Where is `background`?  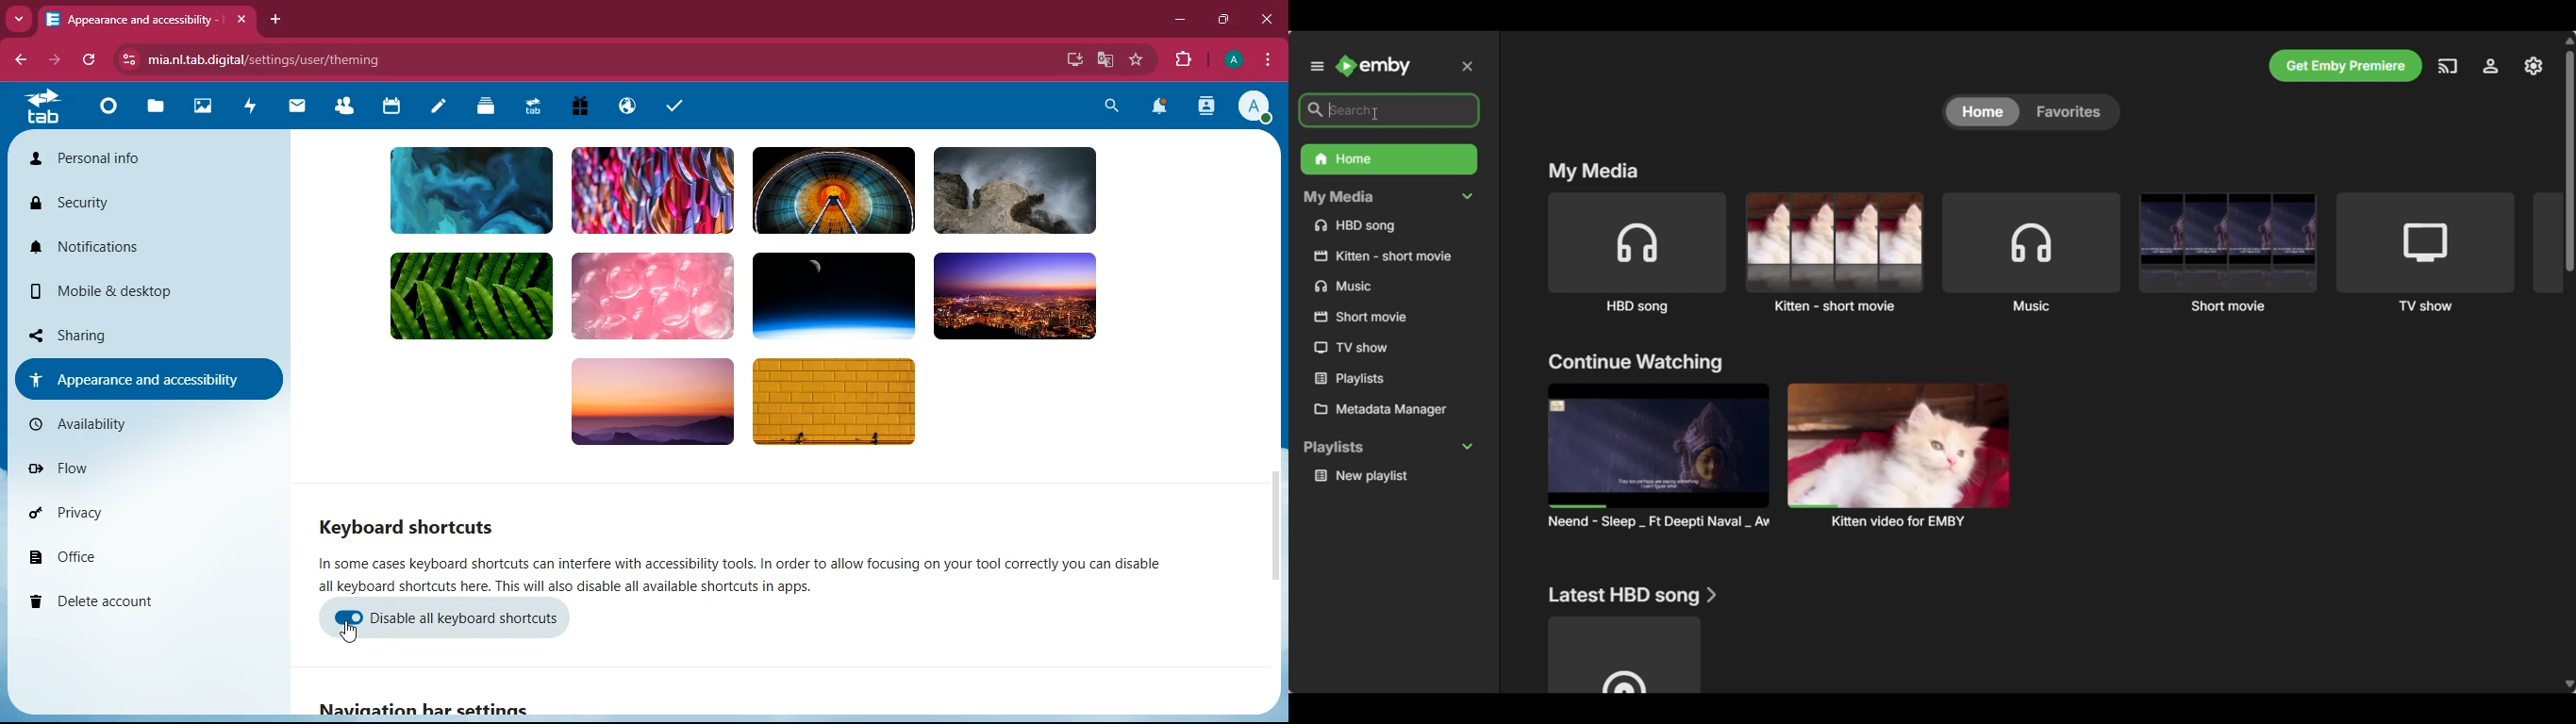
background is located at coordinates (784, 303).